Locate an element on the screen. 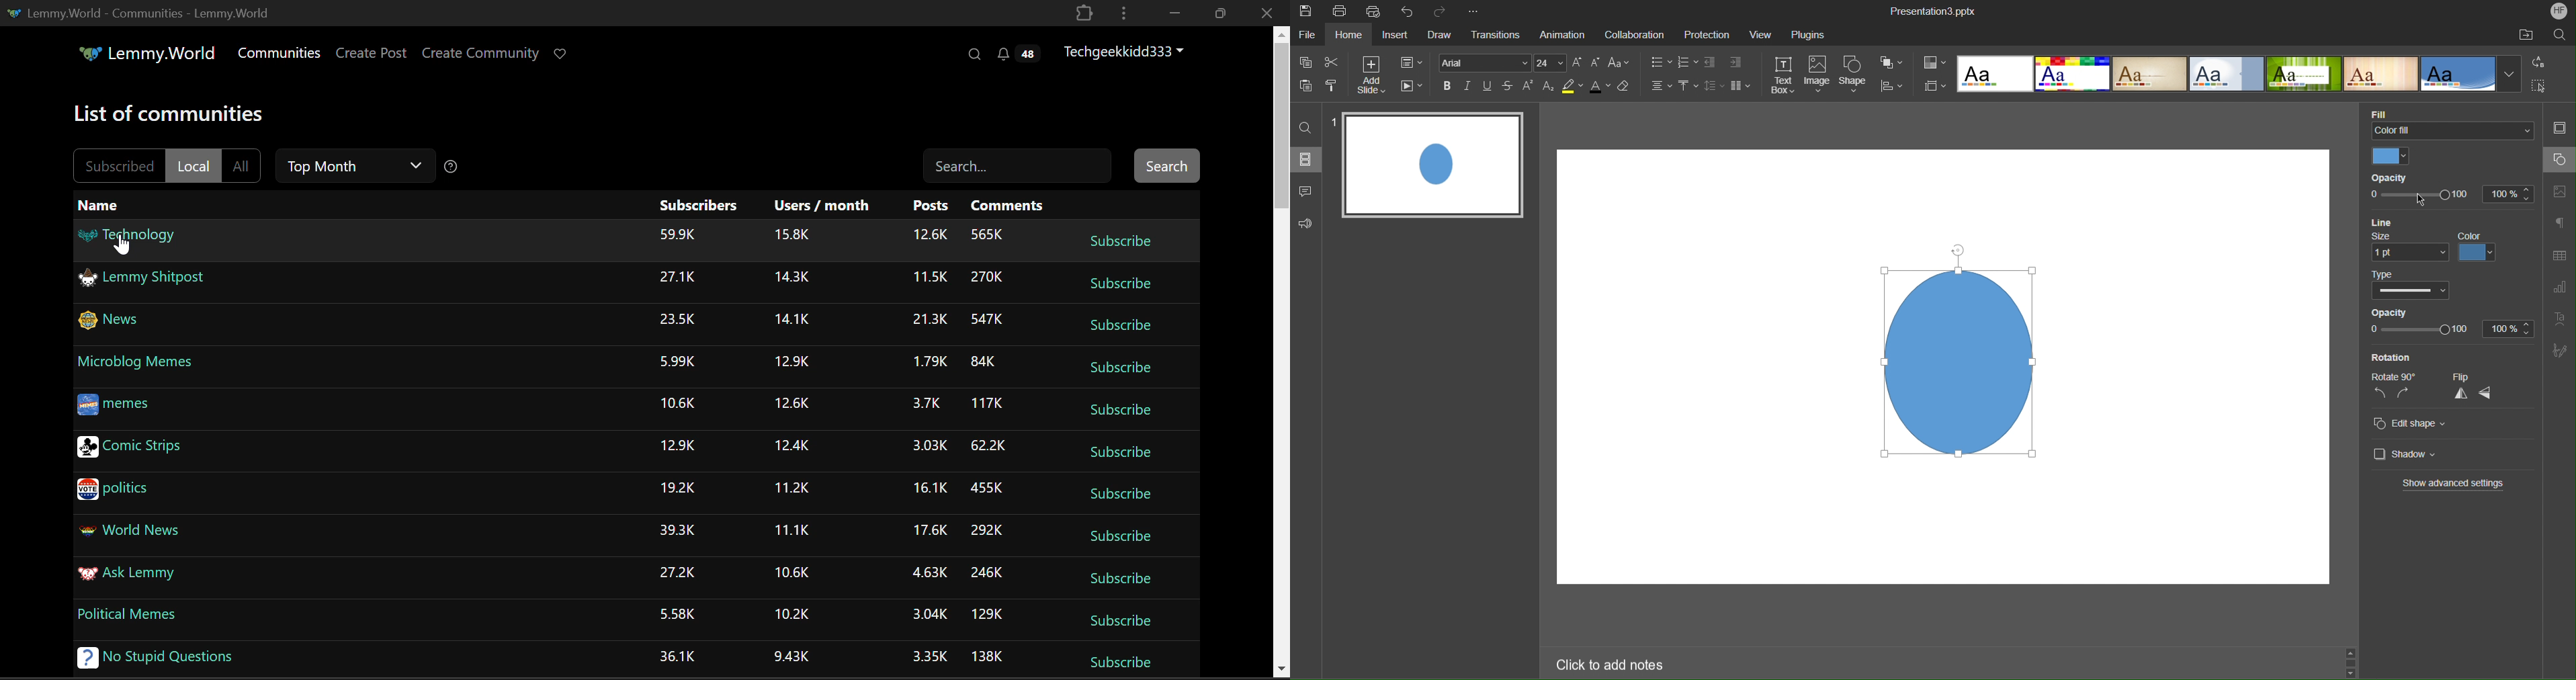 The height and width of the screenshot is (700, 2576). Amount is located at coordinates (990, 570).